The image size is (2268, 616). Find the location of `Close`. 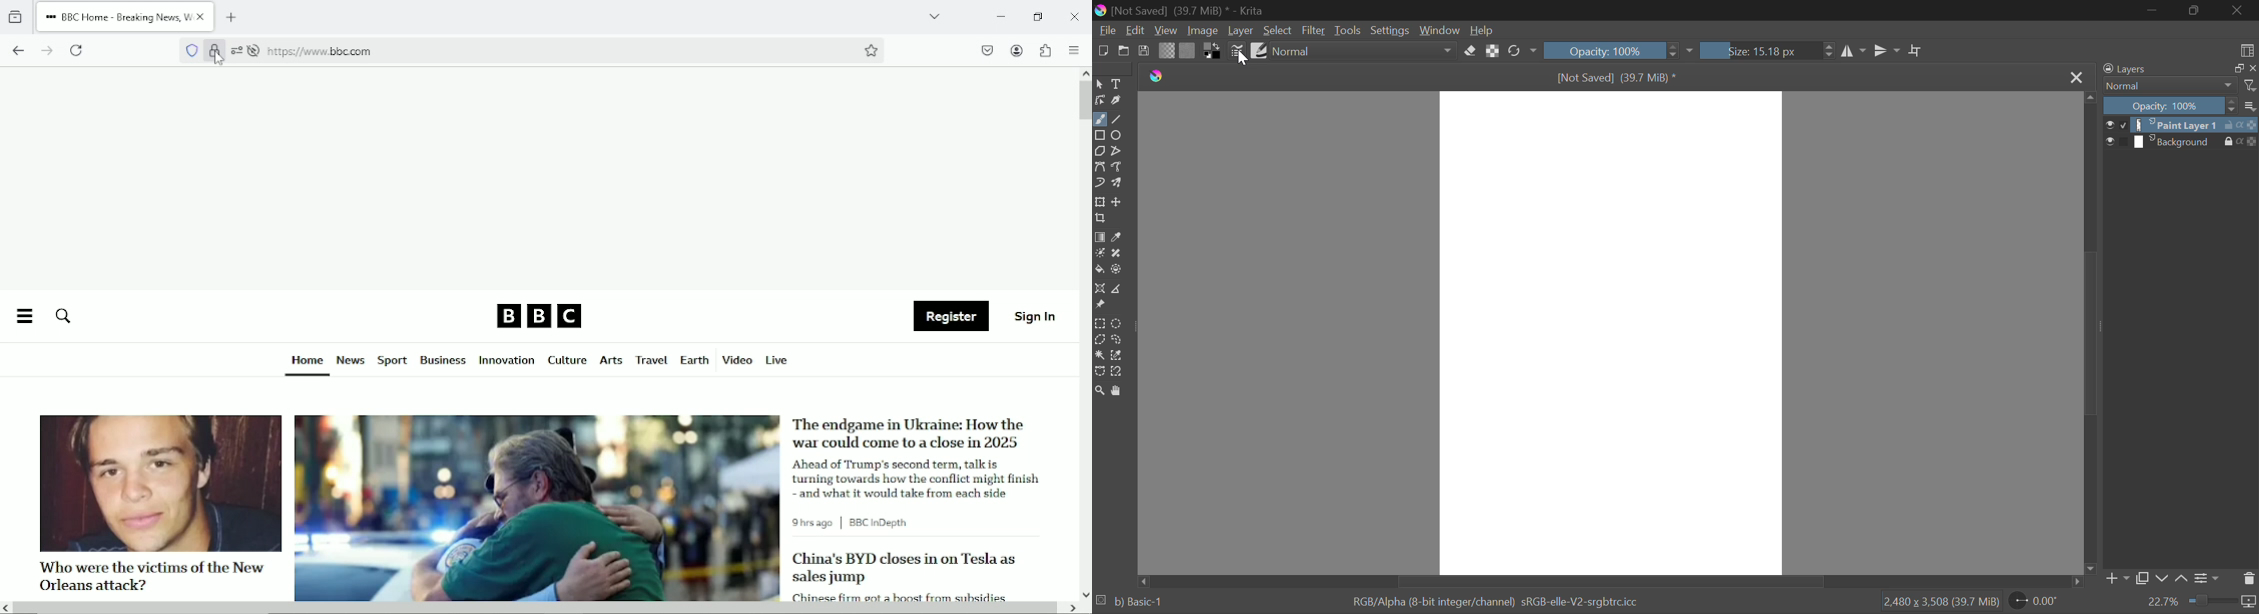

Close is located at coordinates (2238, 10).